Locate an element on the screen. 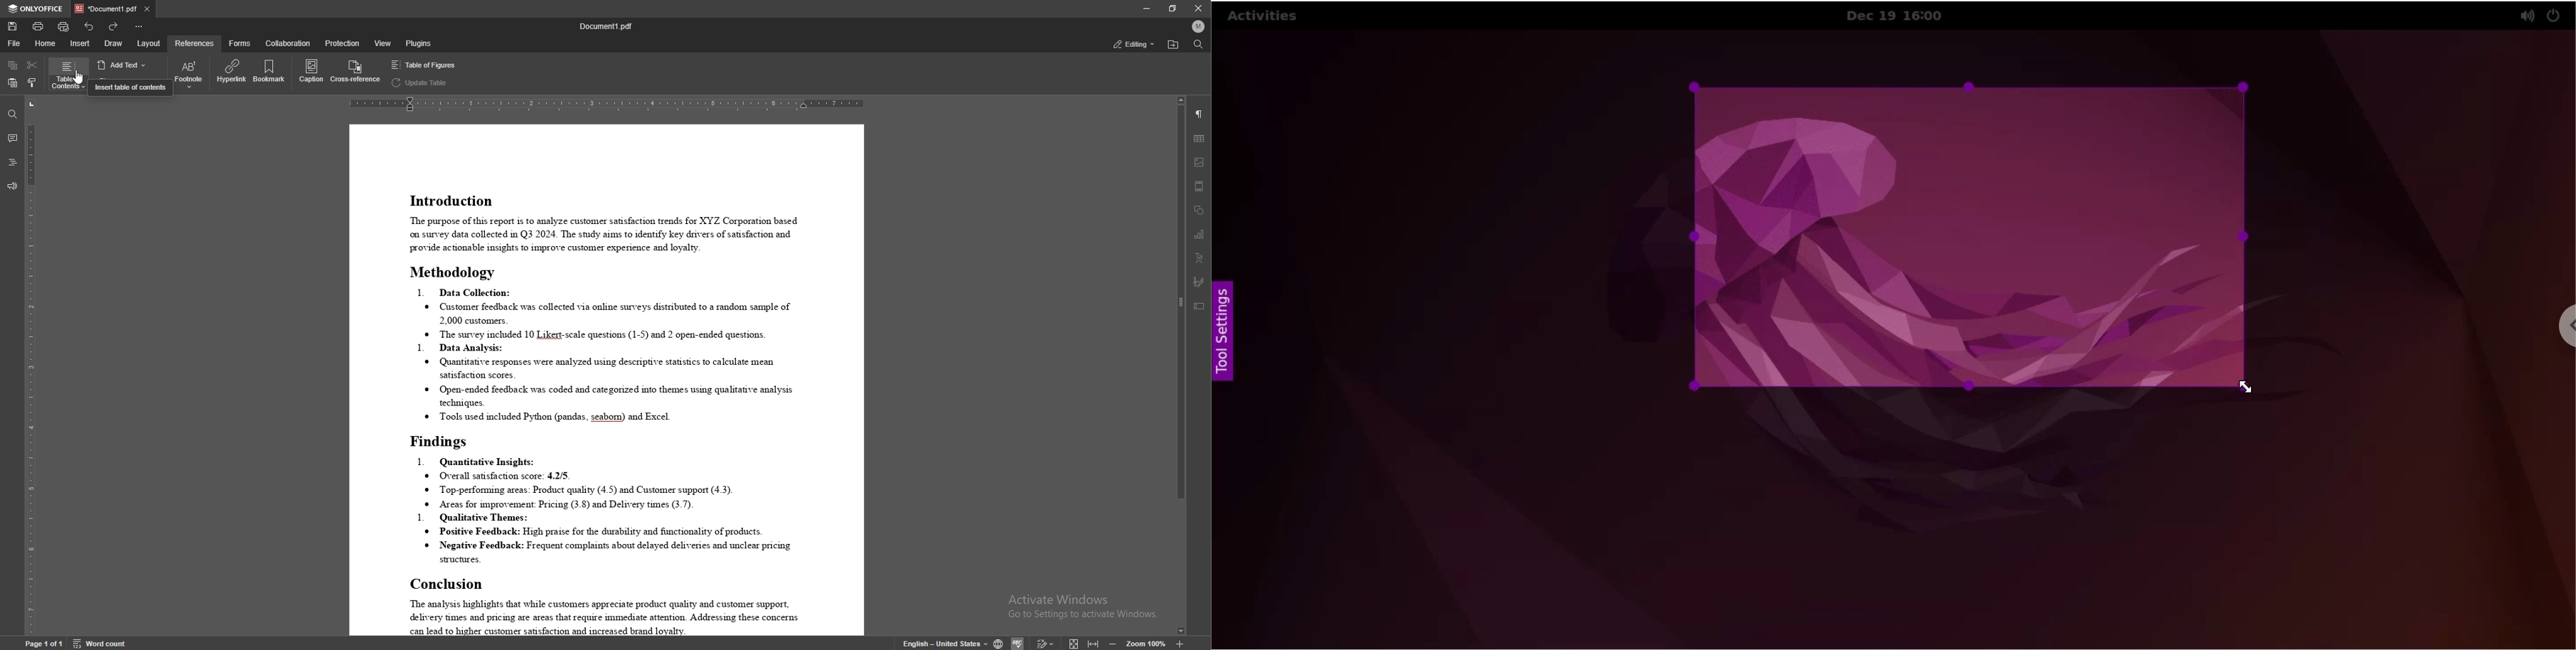 The height and width of the screenshot is (672, 2576). headings is located at coordinates (11, 162).